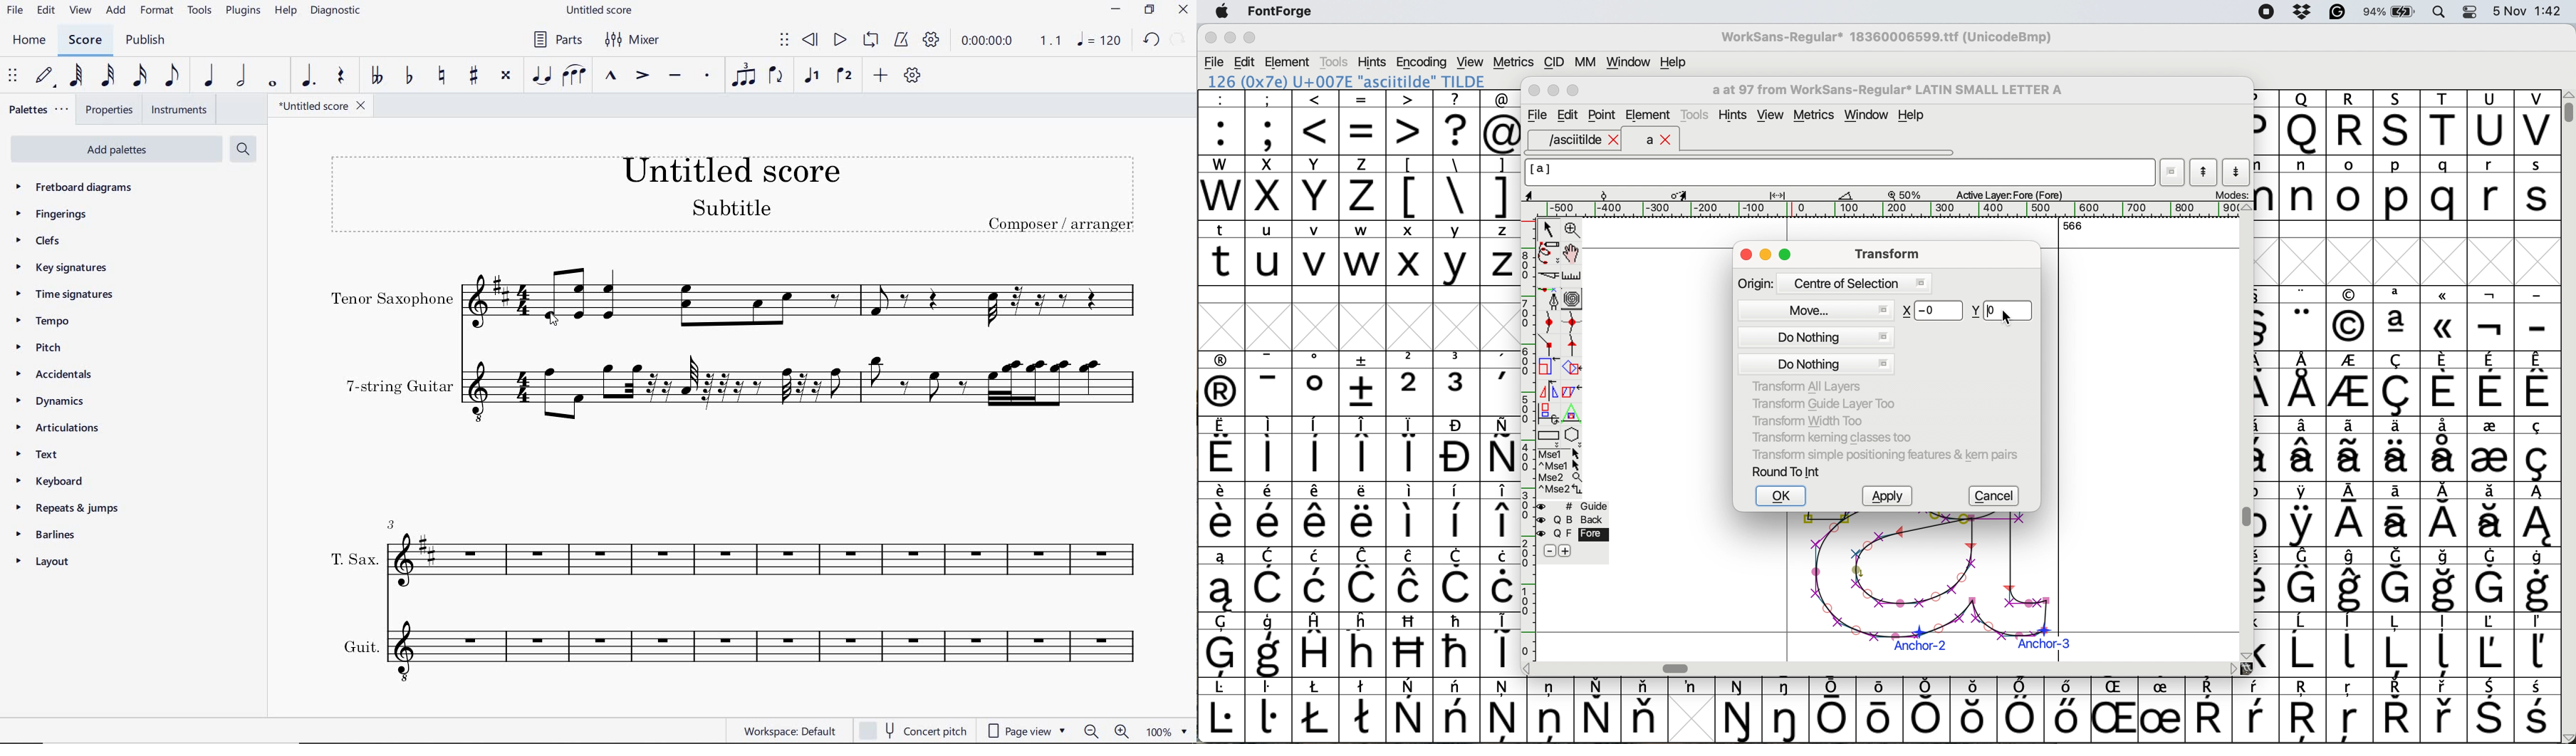 Image resolution: width=2576 pixels, height=756 pixels. Describe the element at coordinates (2256, 710) in the screenshot. I see `symbol` at that location.